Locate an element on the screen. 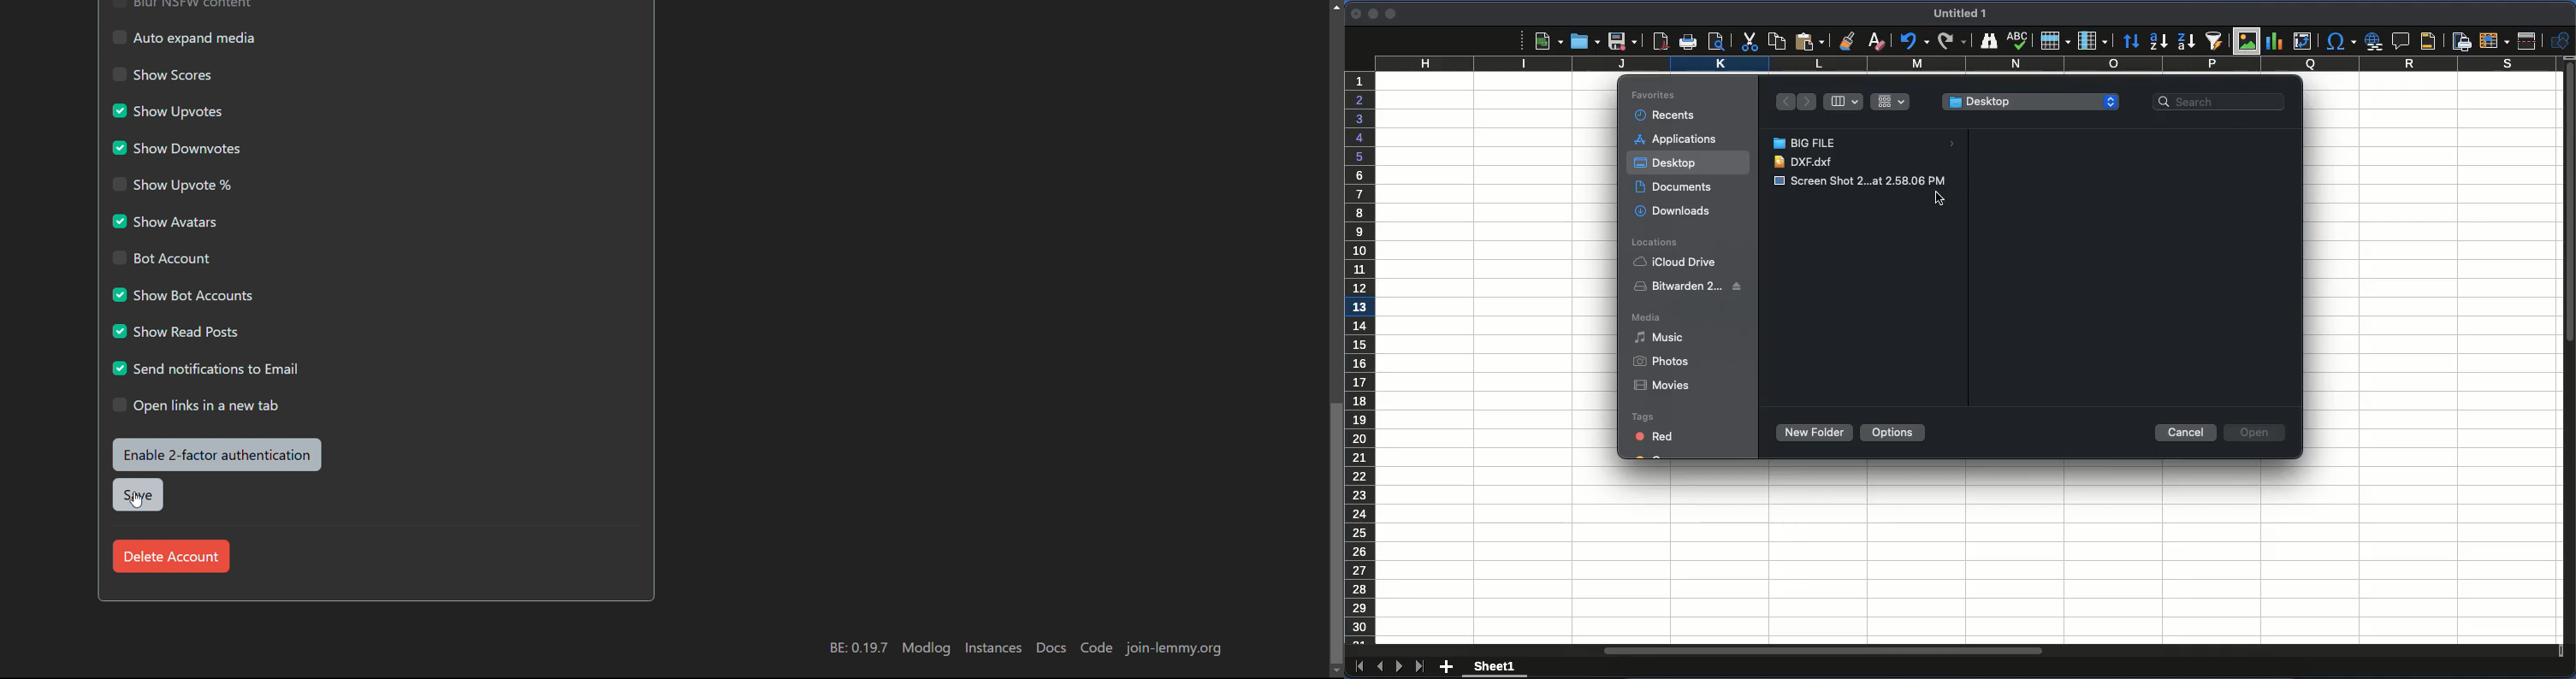 This screenshot has width=2576, height=700. vertical scroll bar is located at coordinates (2568, 204).